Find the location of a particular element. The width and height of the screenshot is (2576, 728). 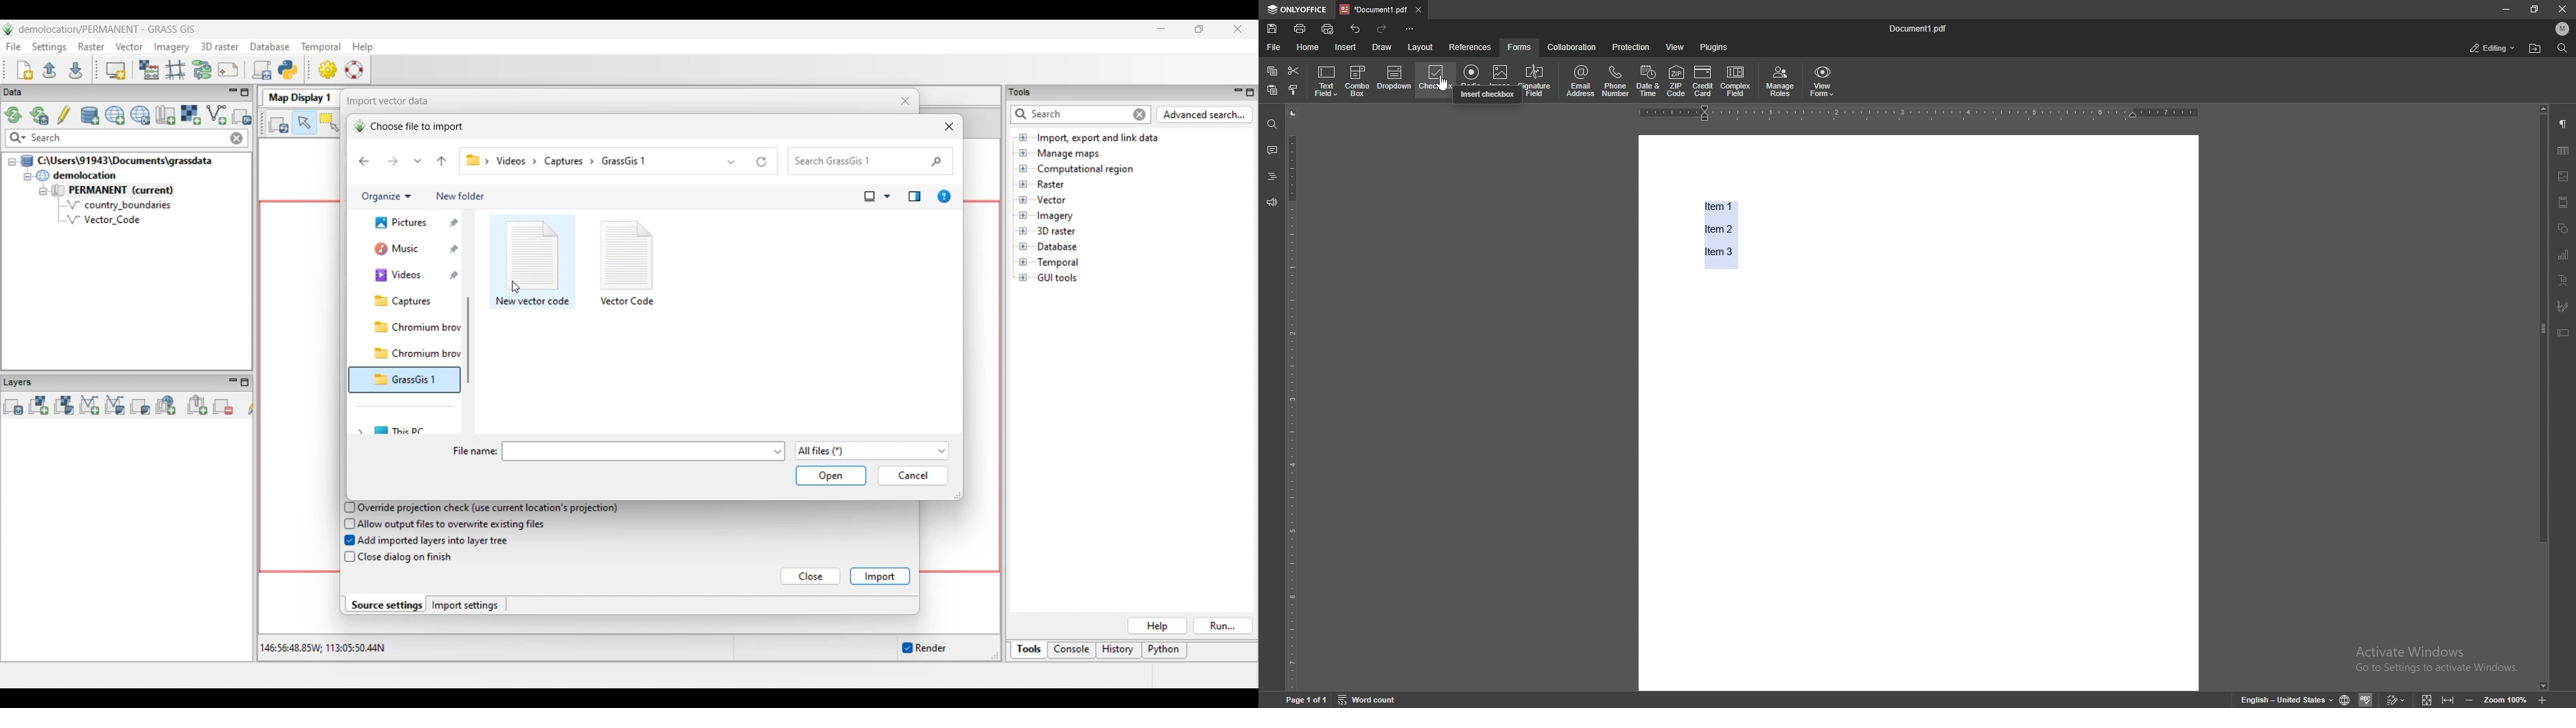

cut is located at coordinates (1294, 71).